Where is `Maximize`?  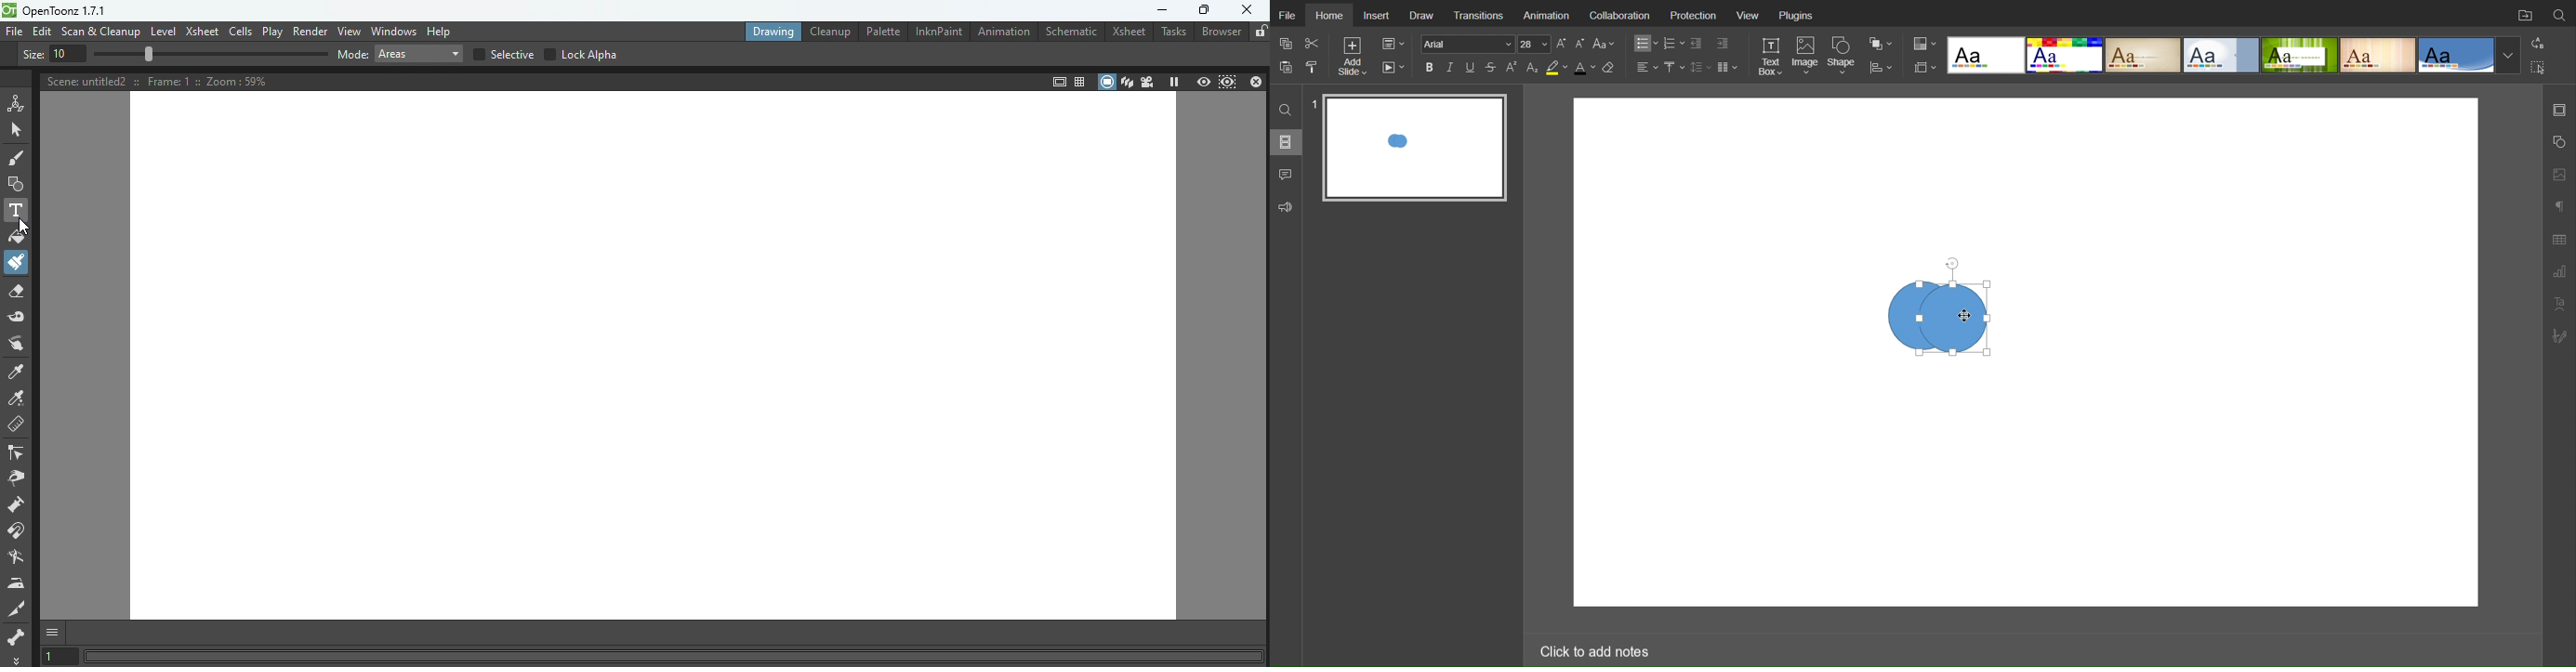
Maximize is located at coordinates (1206, 11).